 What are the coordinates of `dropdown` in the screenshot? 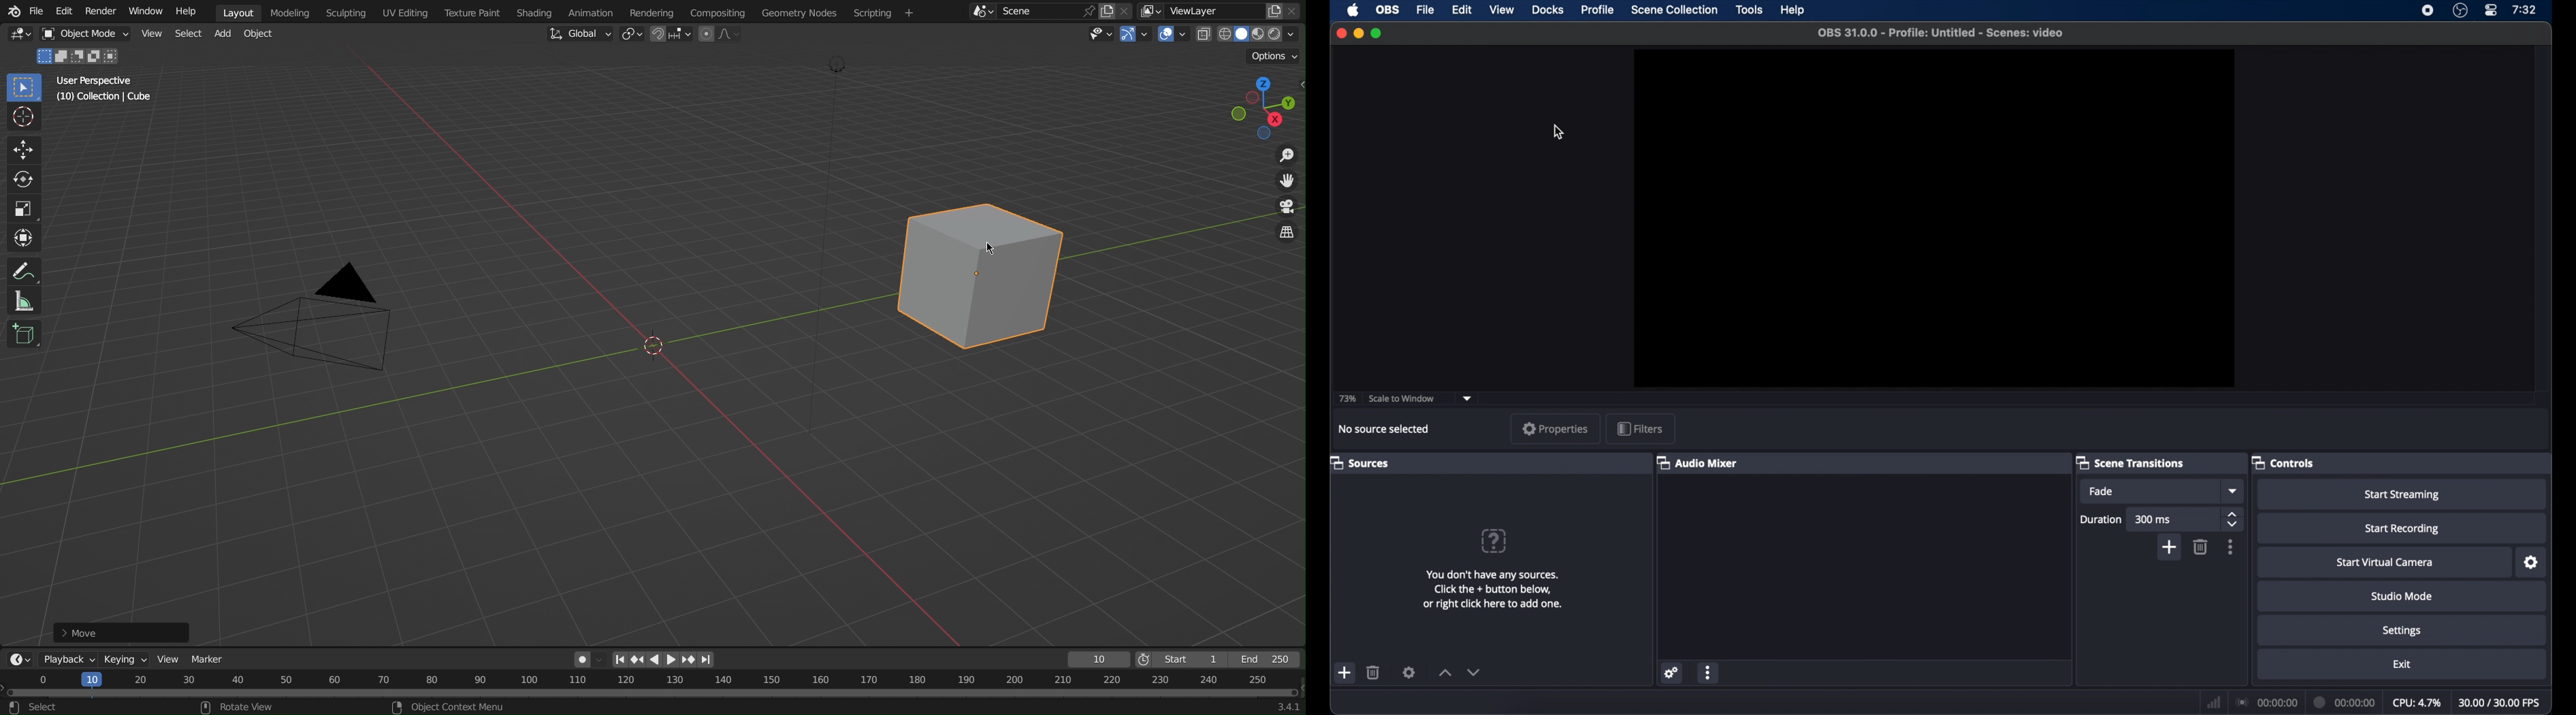 It's located at (2235, 492).